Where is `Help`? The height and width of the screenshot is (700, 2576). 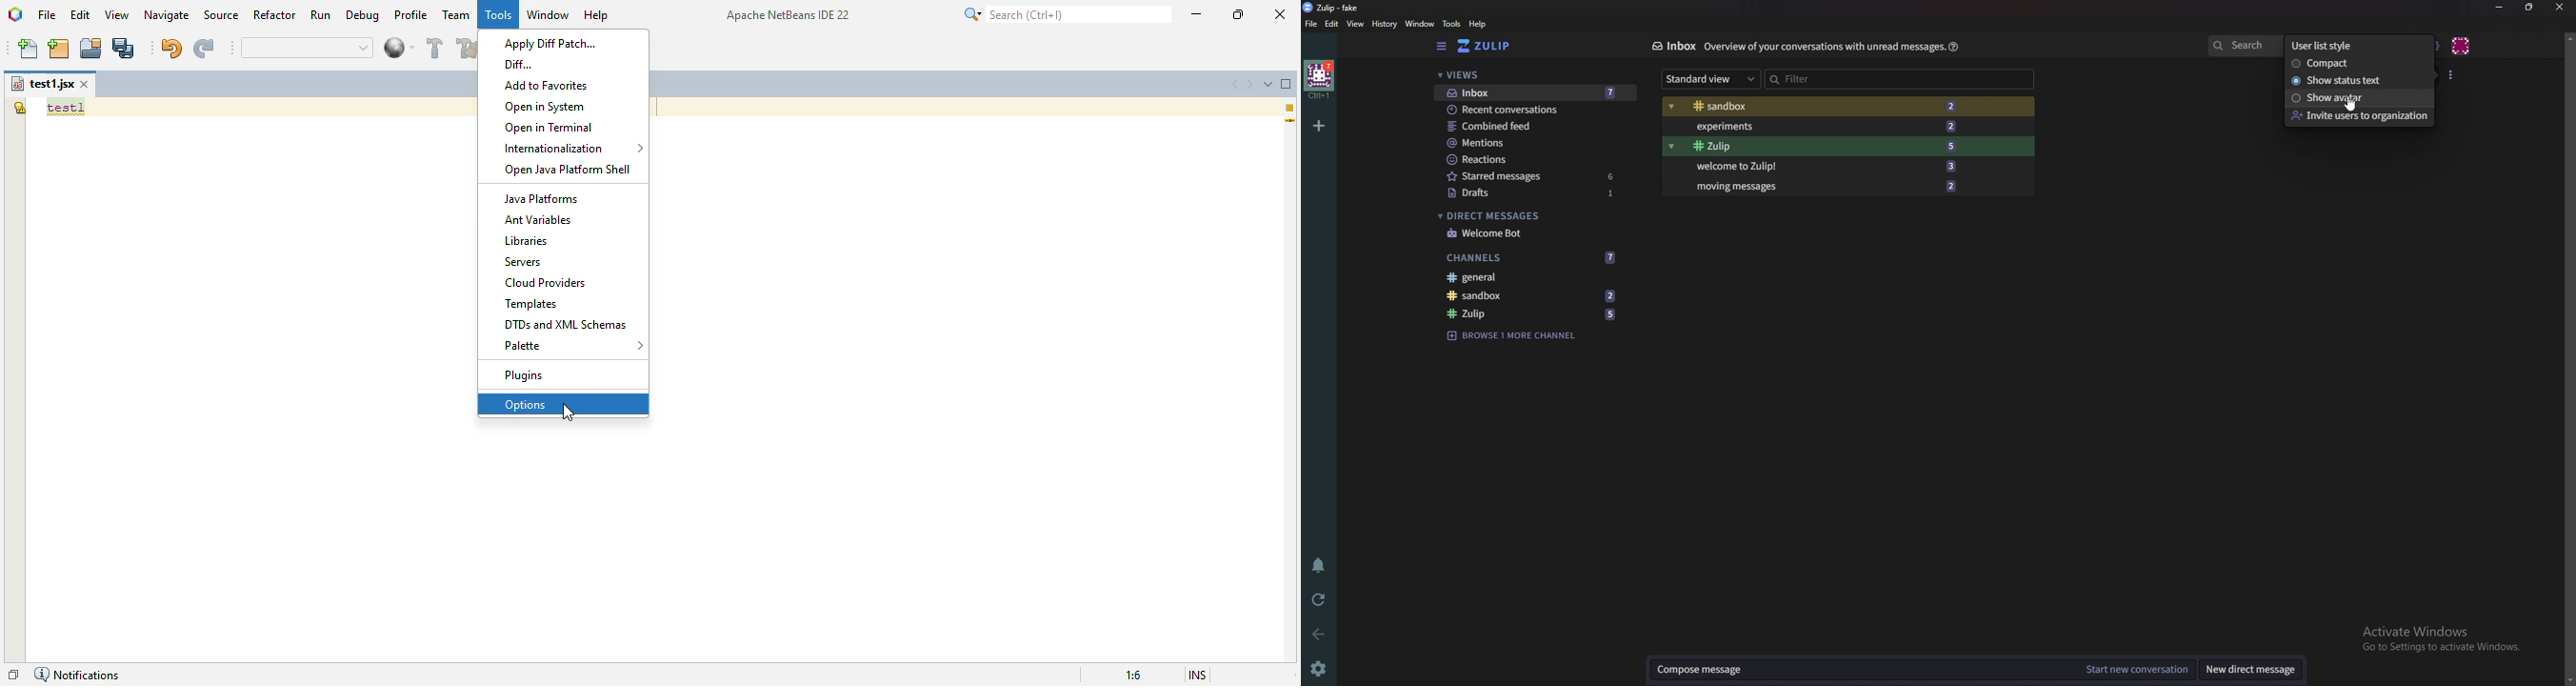 Help is located at coordinates (1954, 47).